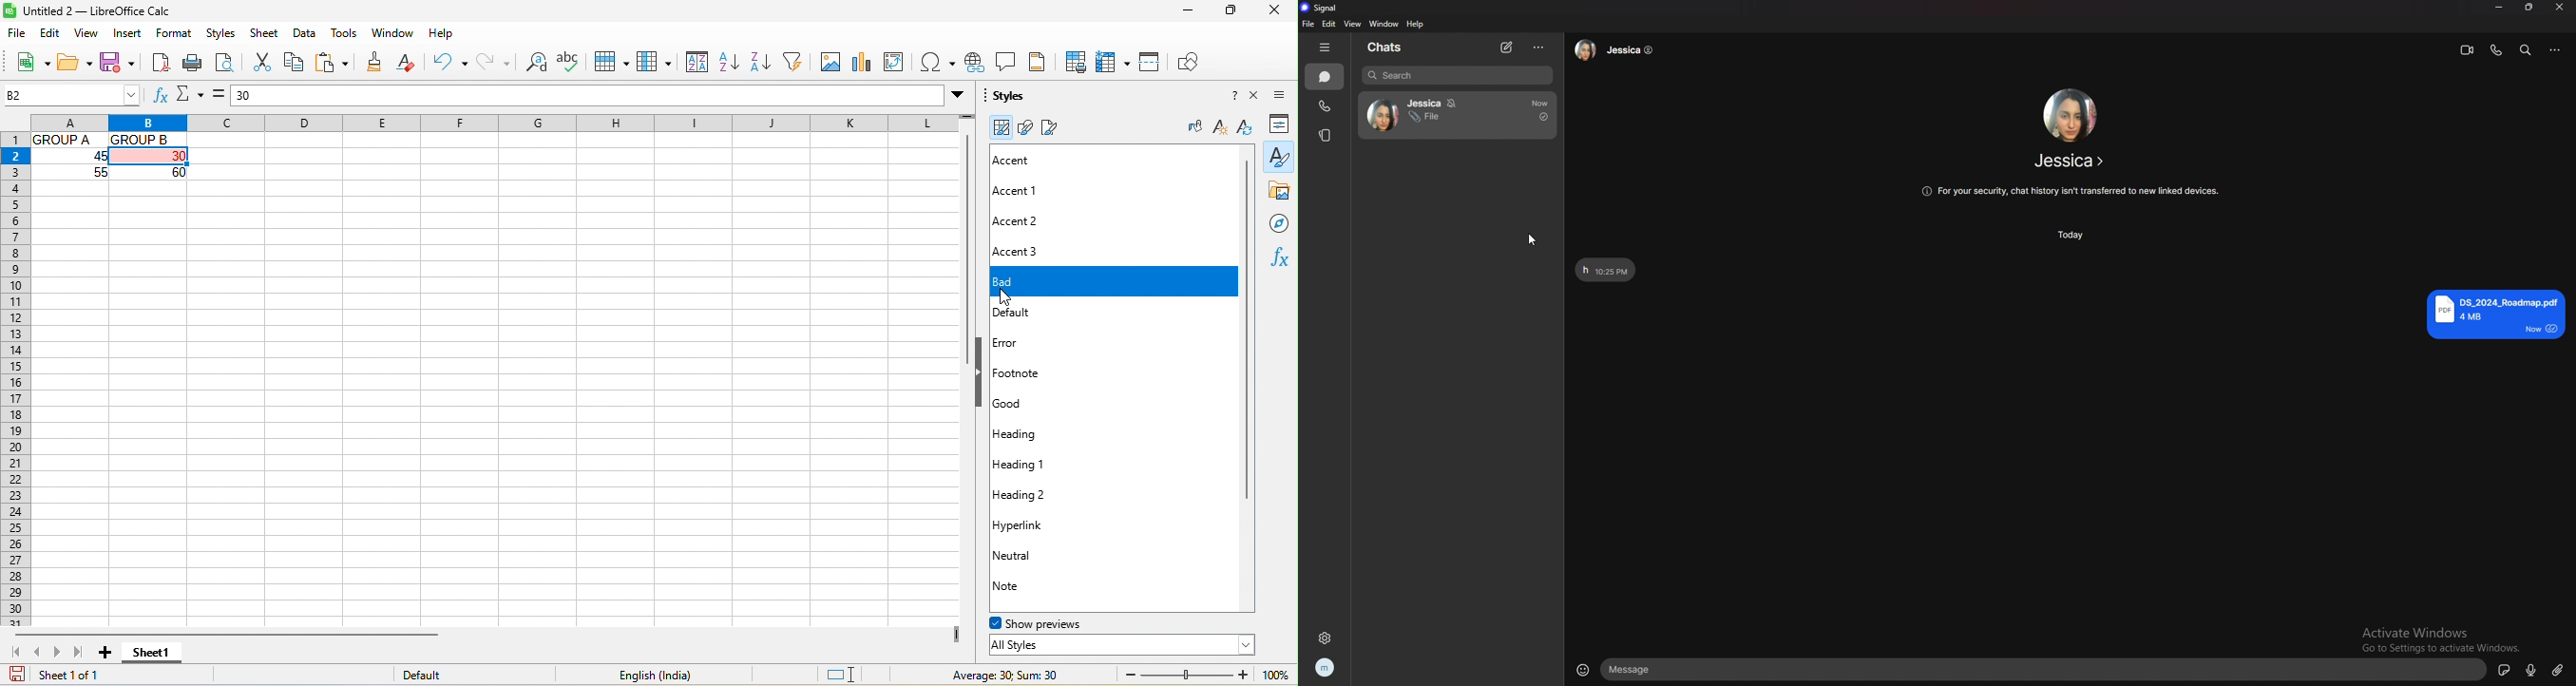  Describe the element at coordinates (1113, 64) in the screenshot. I see `freeze row and column` at that location.